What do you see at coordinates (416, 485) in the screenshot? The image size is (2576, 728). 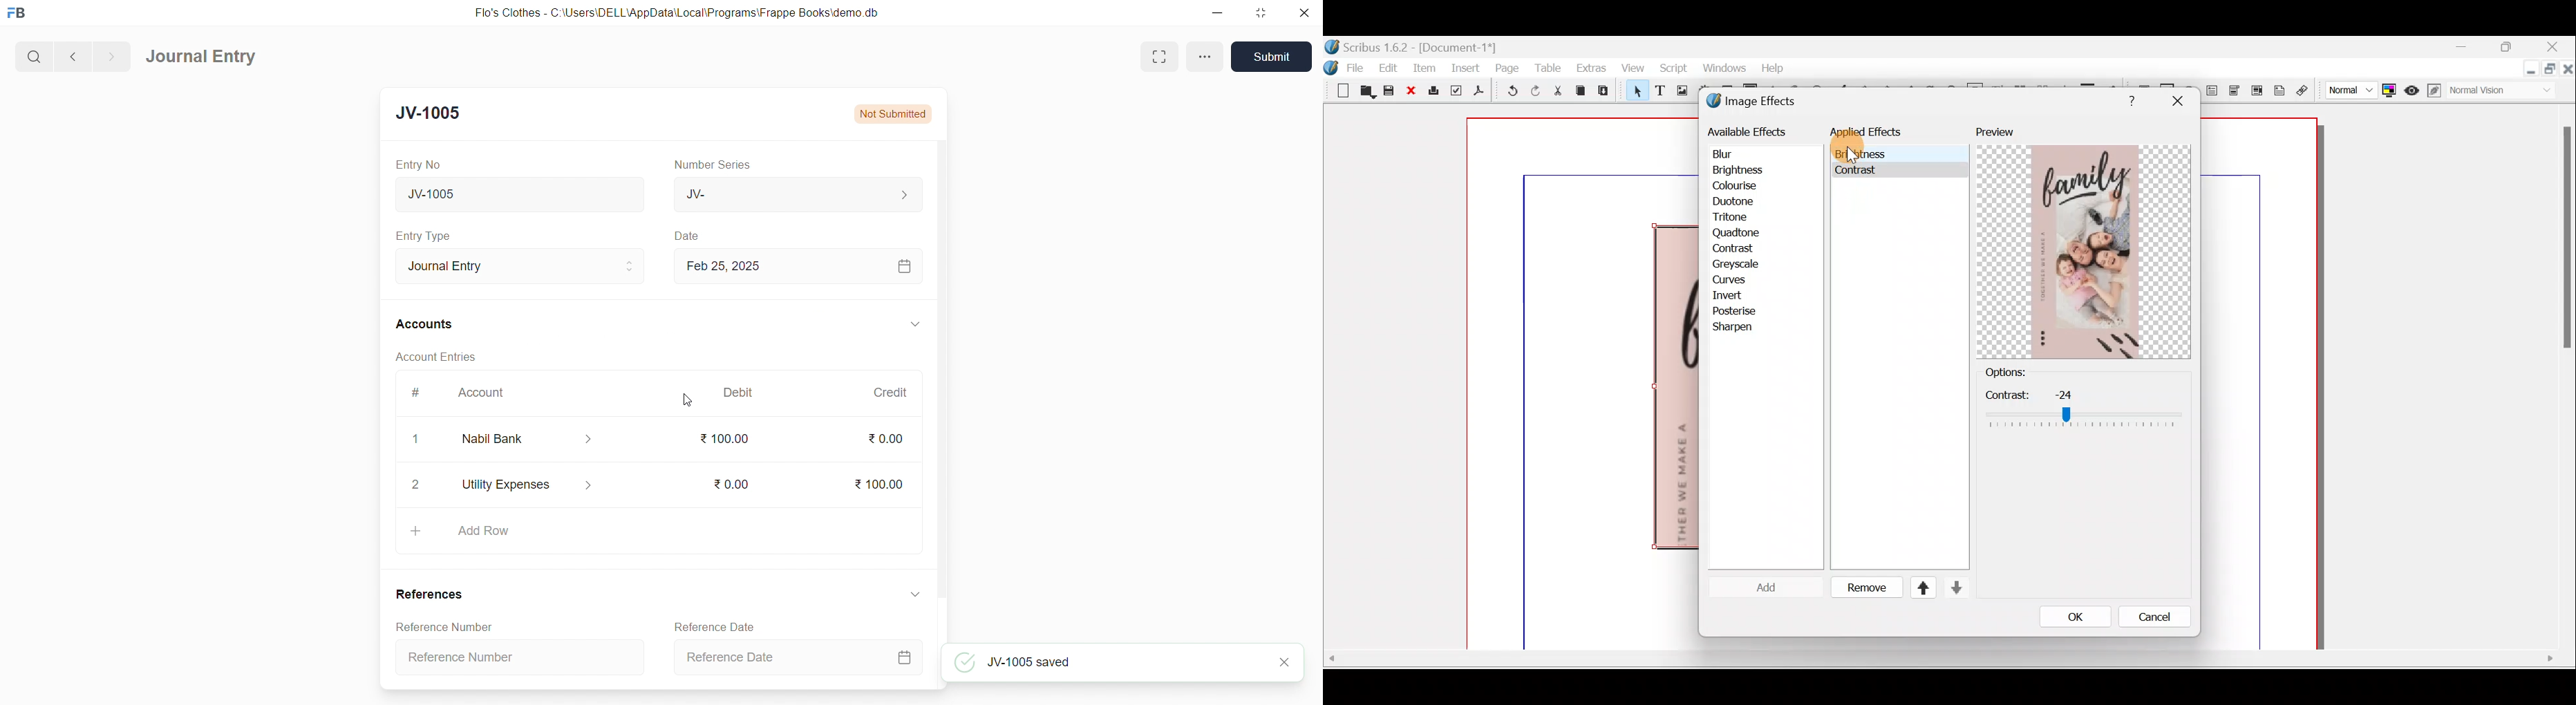 I see `2` at bounding box center [416, 485].